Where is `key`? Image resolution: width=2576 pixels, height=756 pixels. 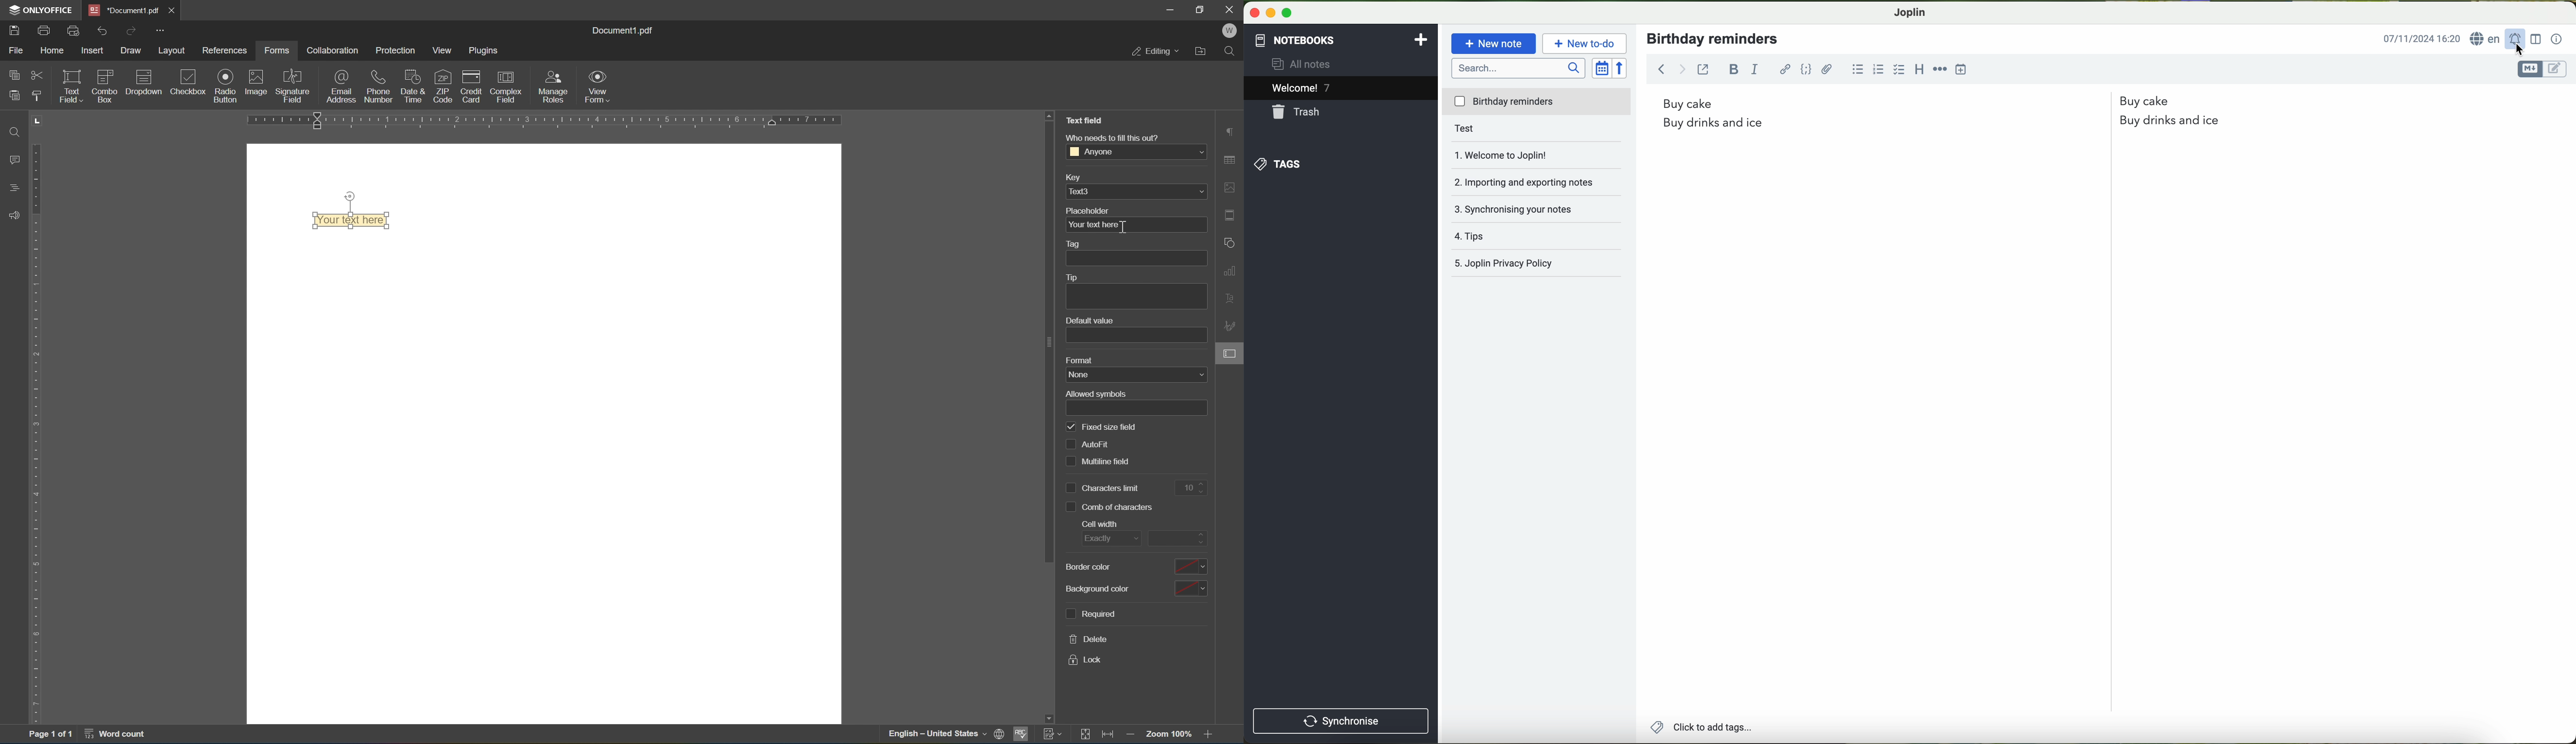
key is located at coordinates (1079, 177).